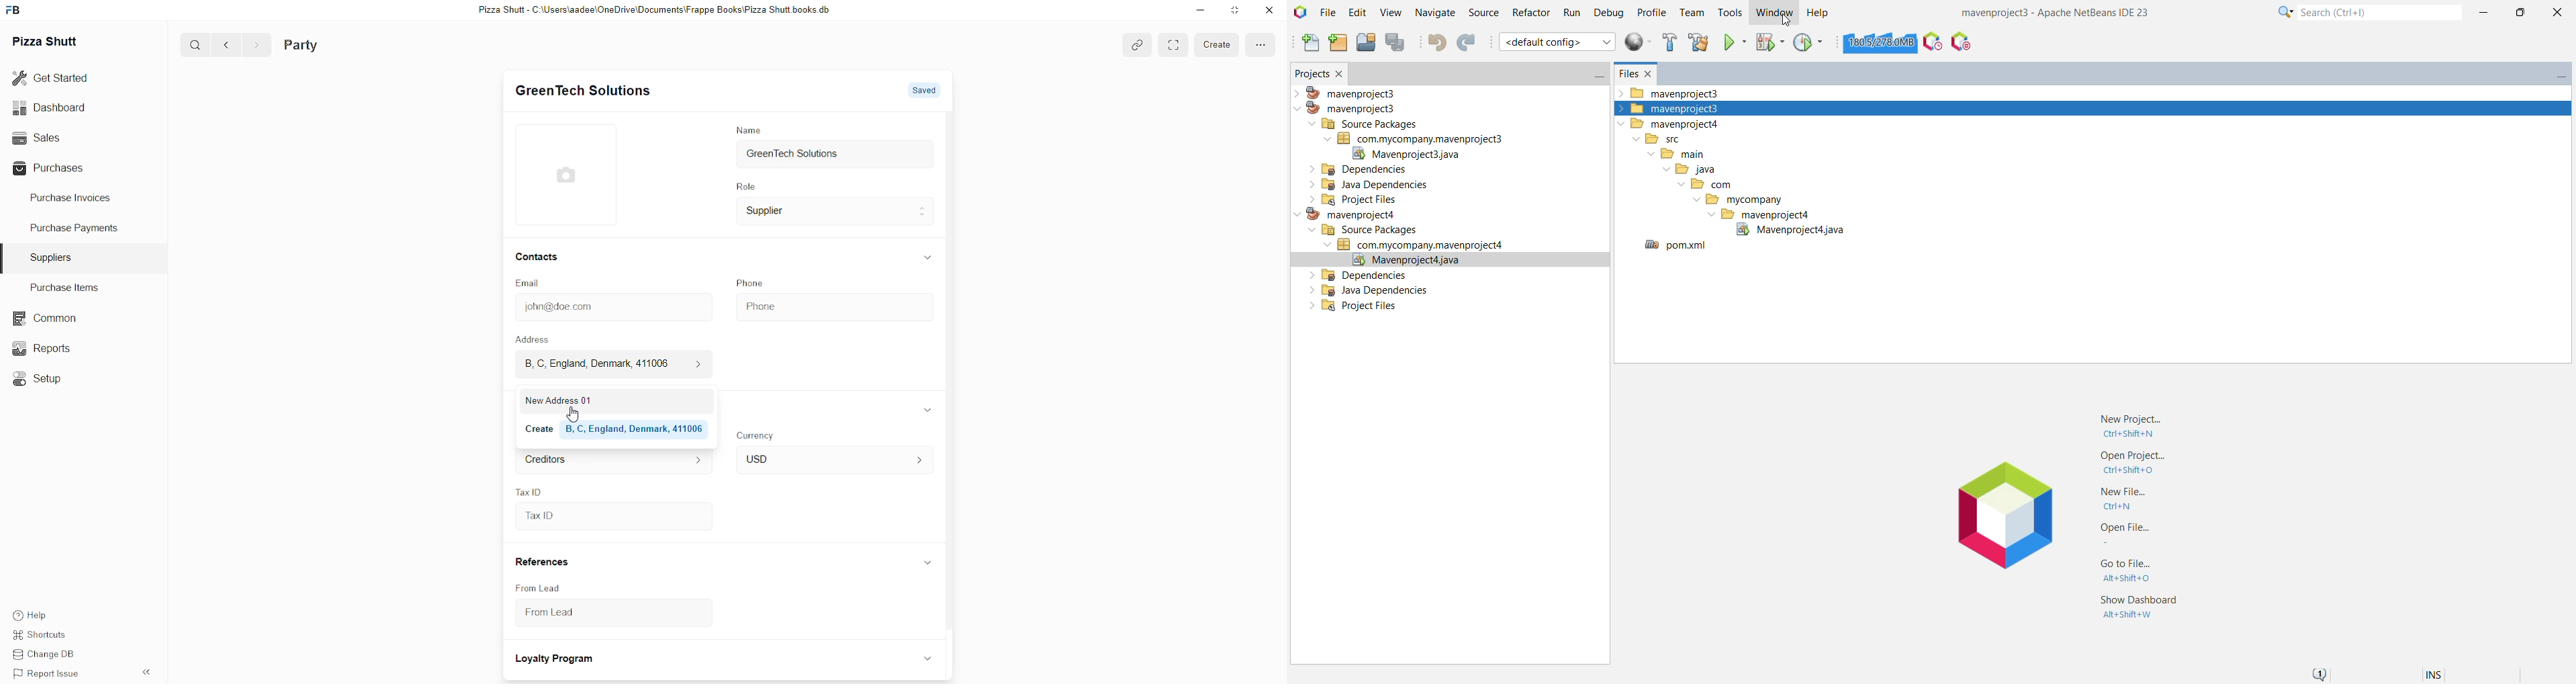 This screenshot has height=700, width=2576. I want to click on calhaf
Create B,C, England, Denmark, 411006, so click(612, 429).